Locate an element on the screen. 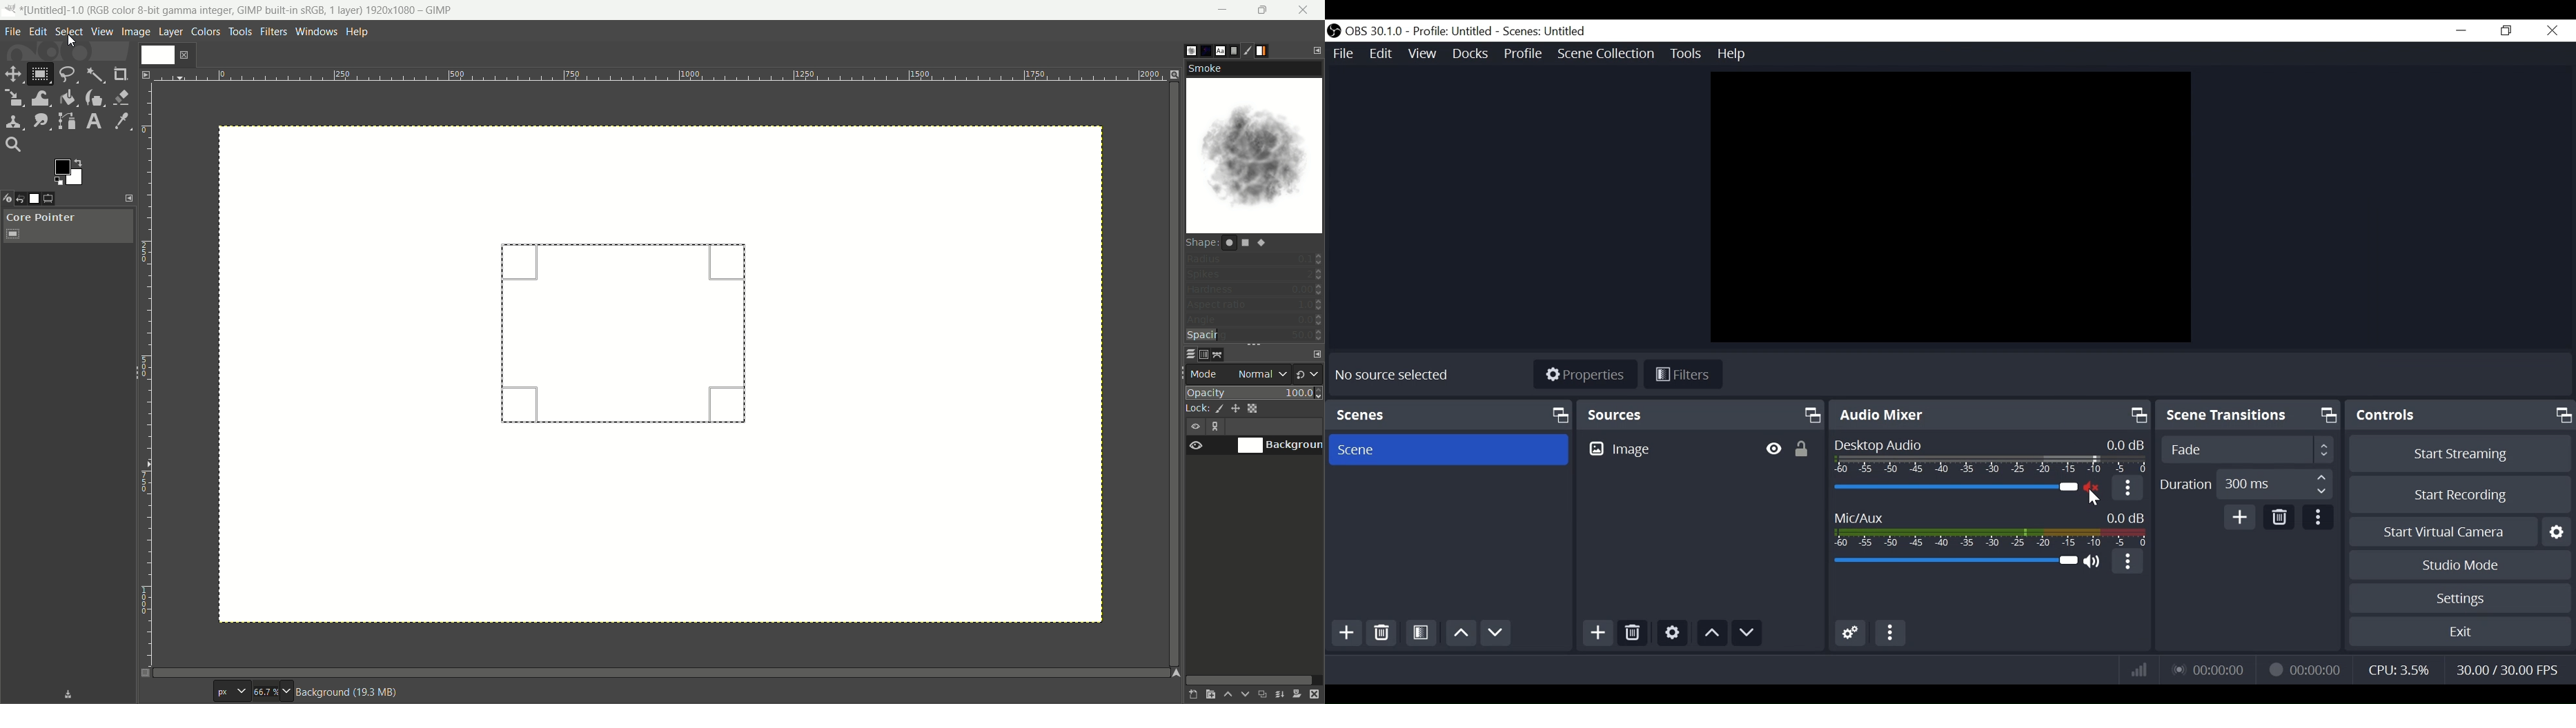 The width and height of the screenshot is (2576, 728). delete this layer is located at coordinates (1315, 695).